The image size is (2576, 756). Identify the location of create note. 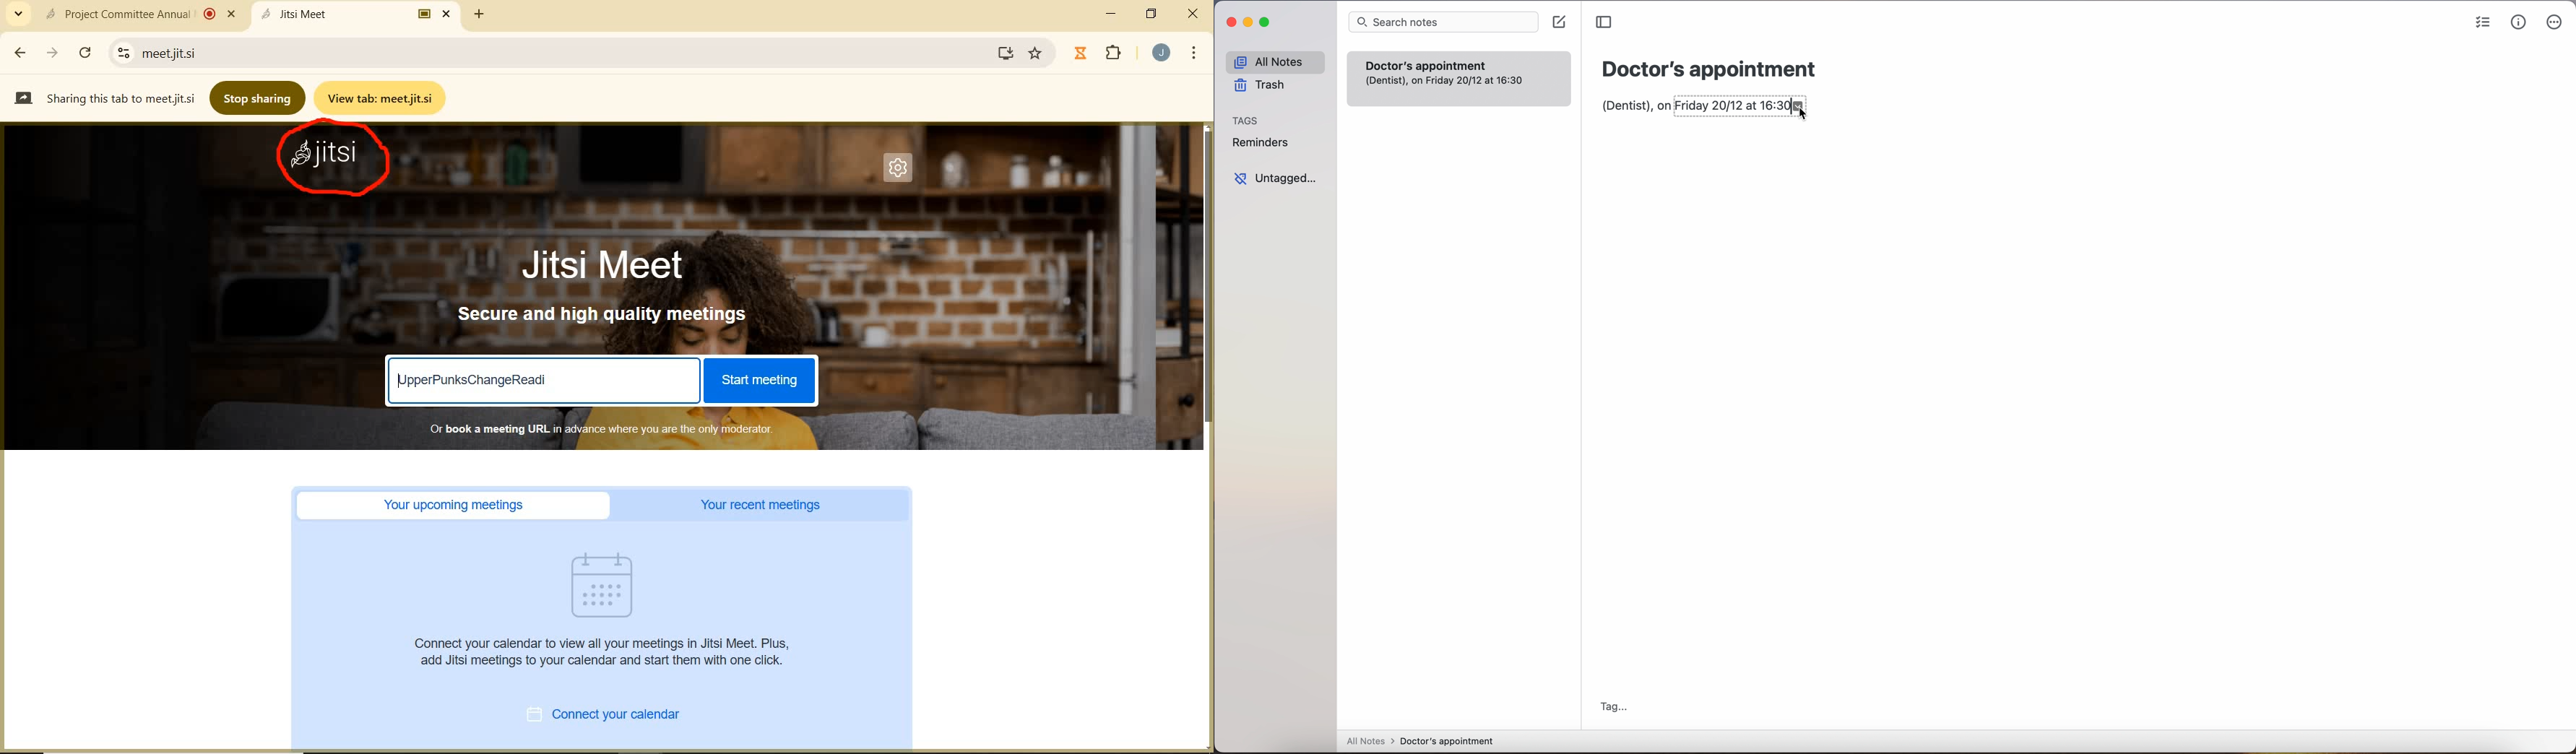
(1559, 22).